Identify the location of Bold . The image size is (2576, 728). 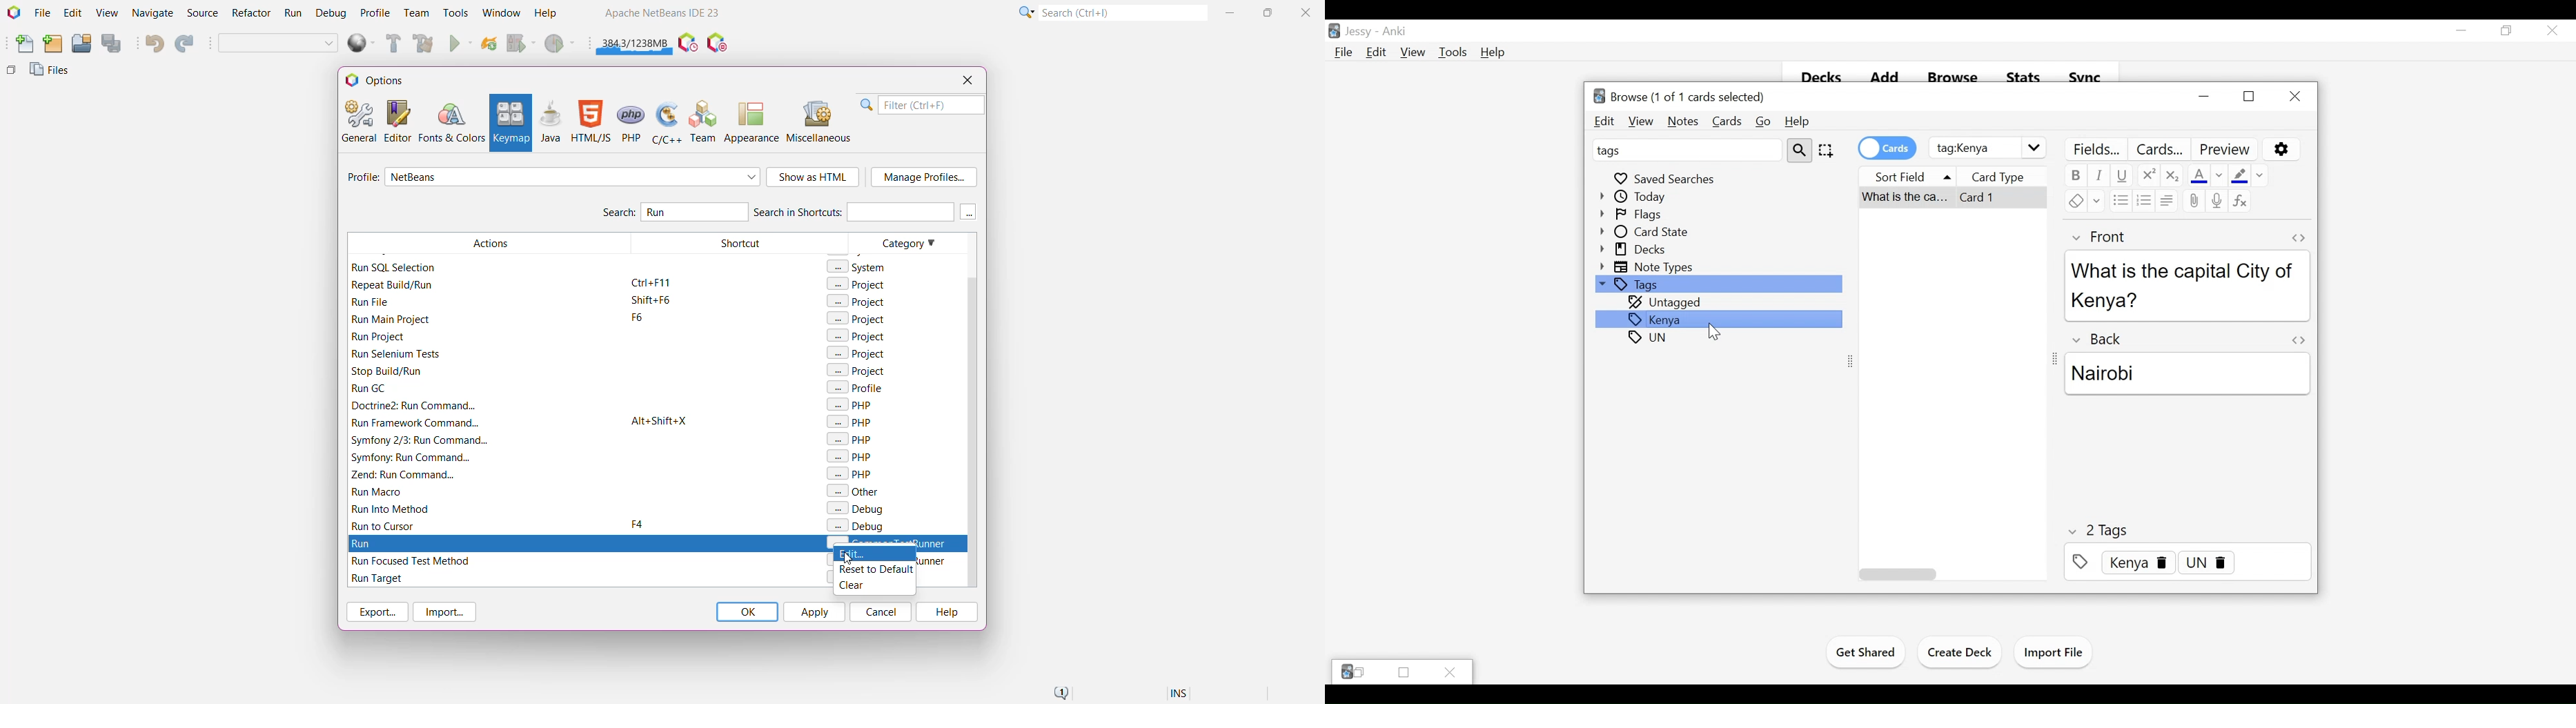
(2075, 176).